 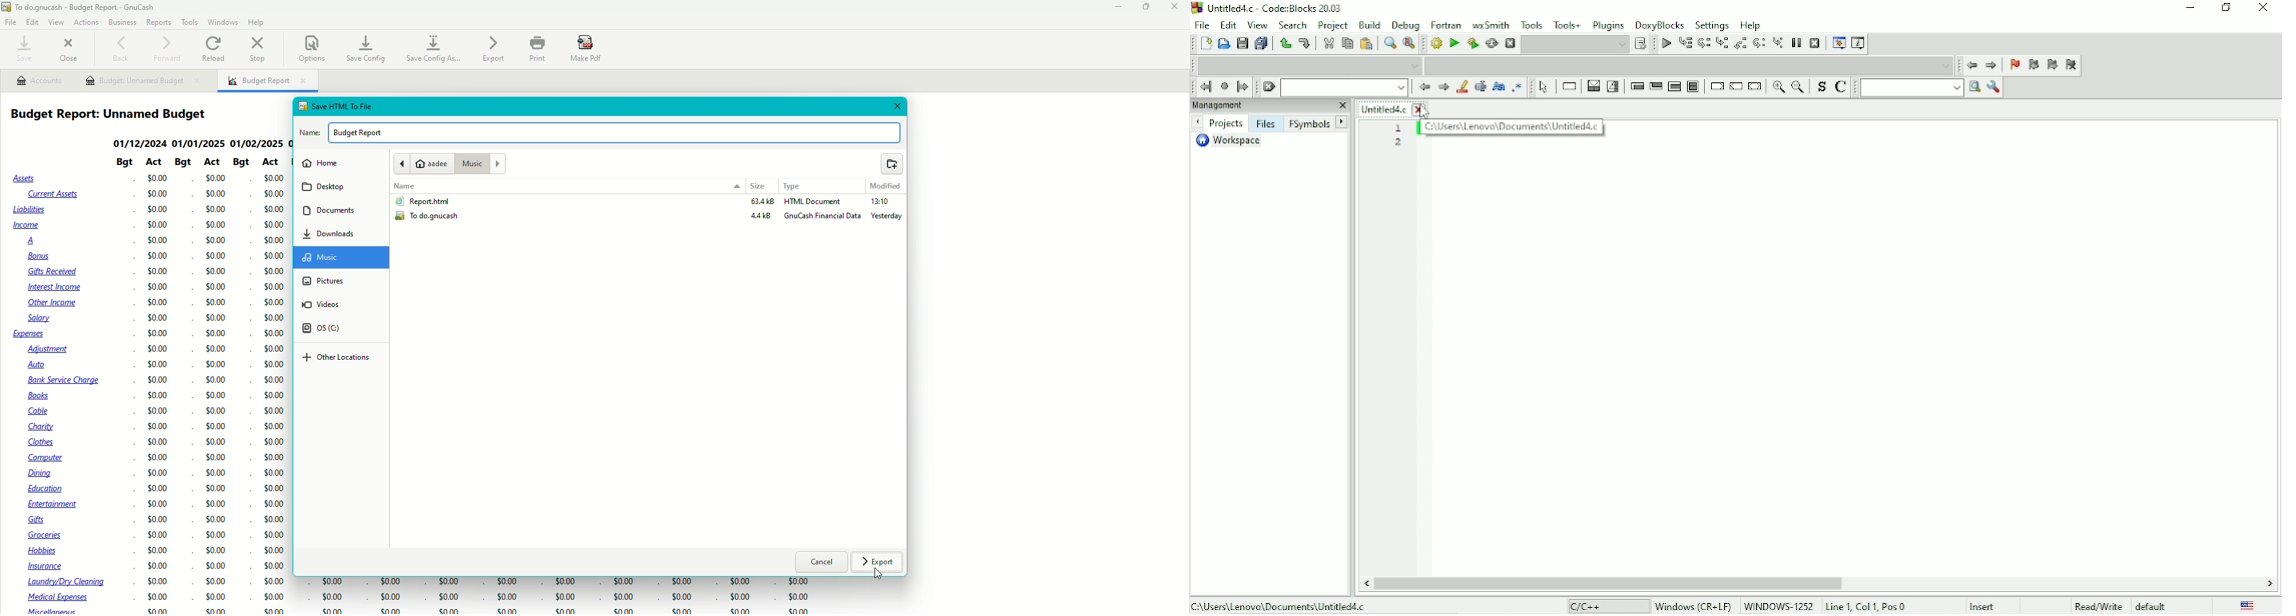 What do you see at coordinates (1462, 87) in the screenshot?
I see `Highlight` at bounding box center [1462, 87].